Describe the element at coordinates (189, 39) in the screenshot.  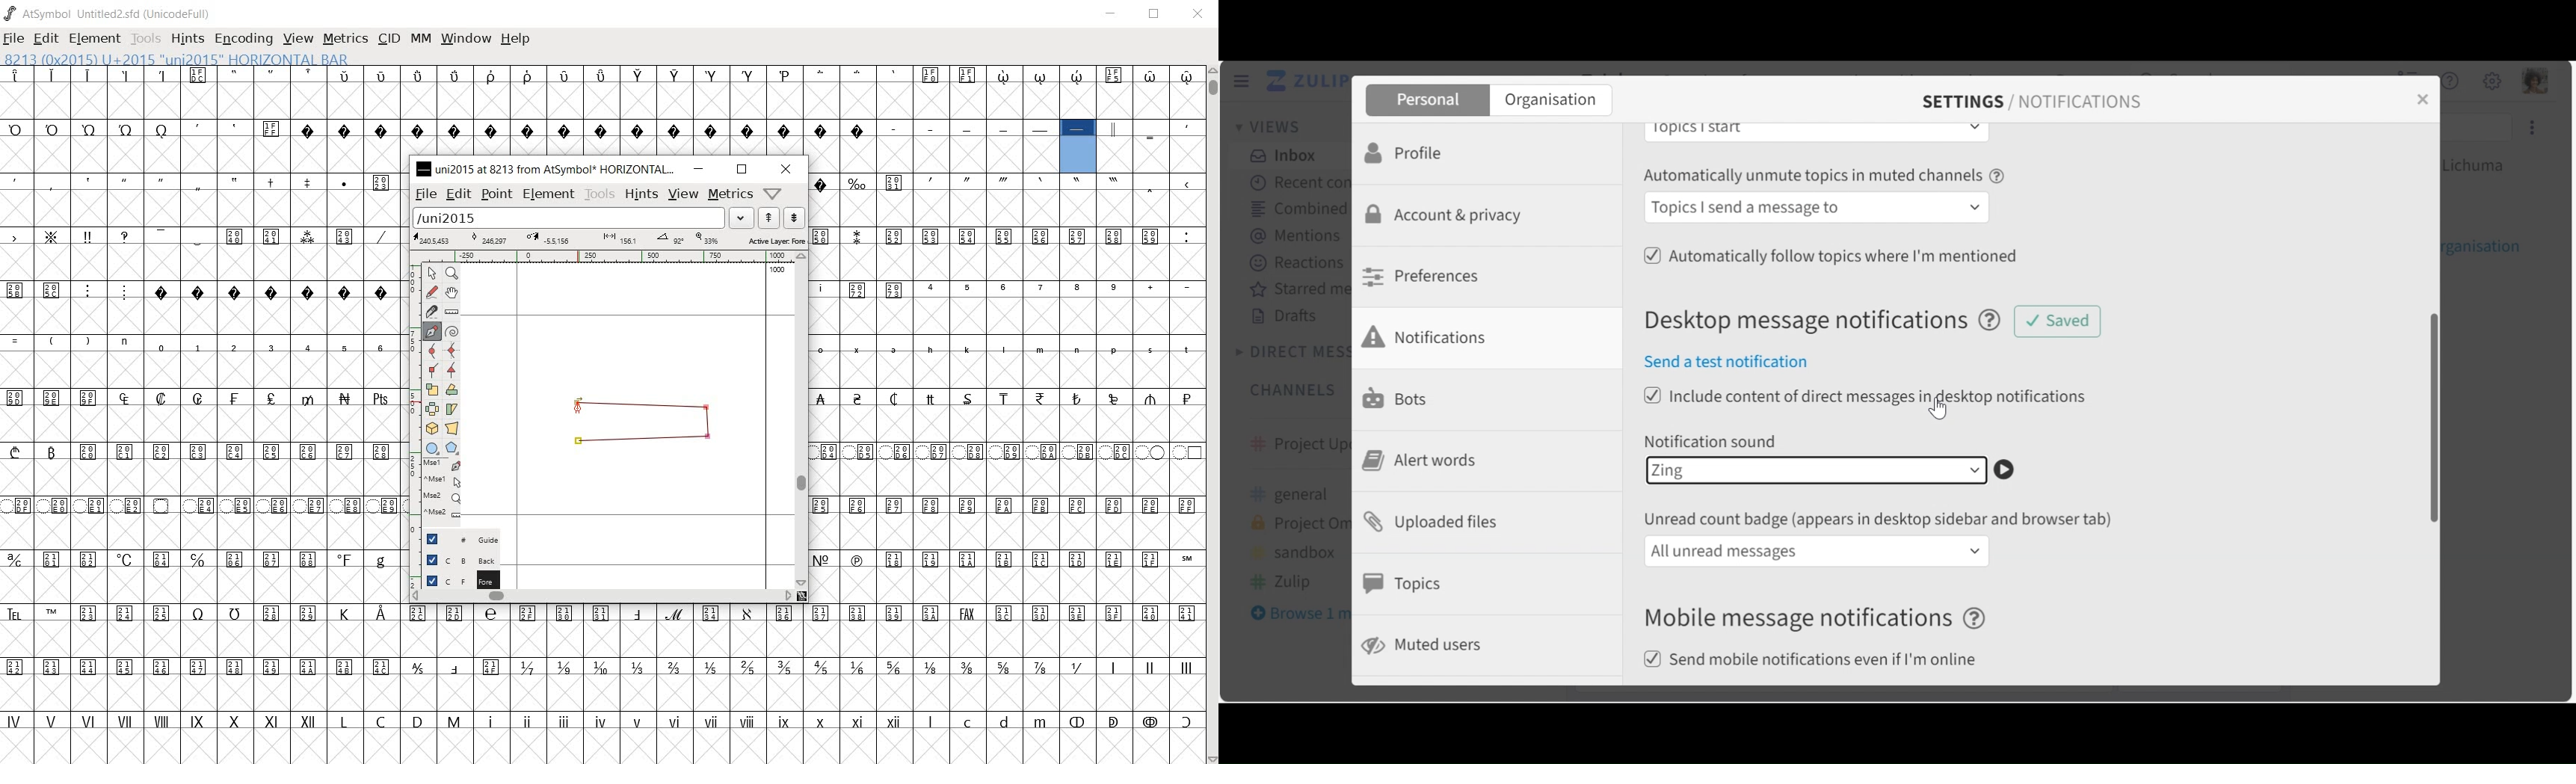
I see `HINTS` at that location.